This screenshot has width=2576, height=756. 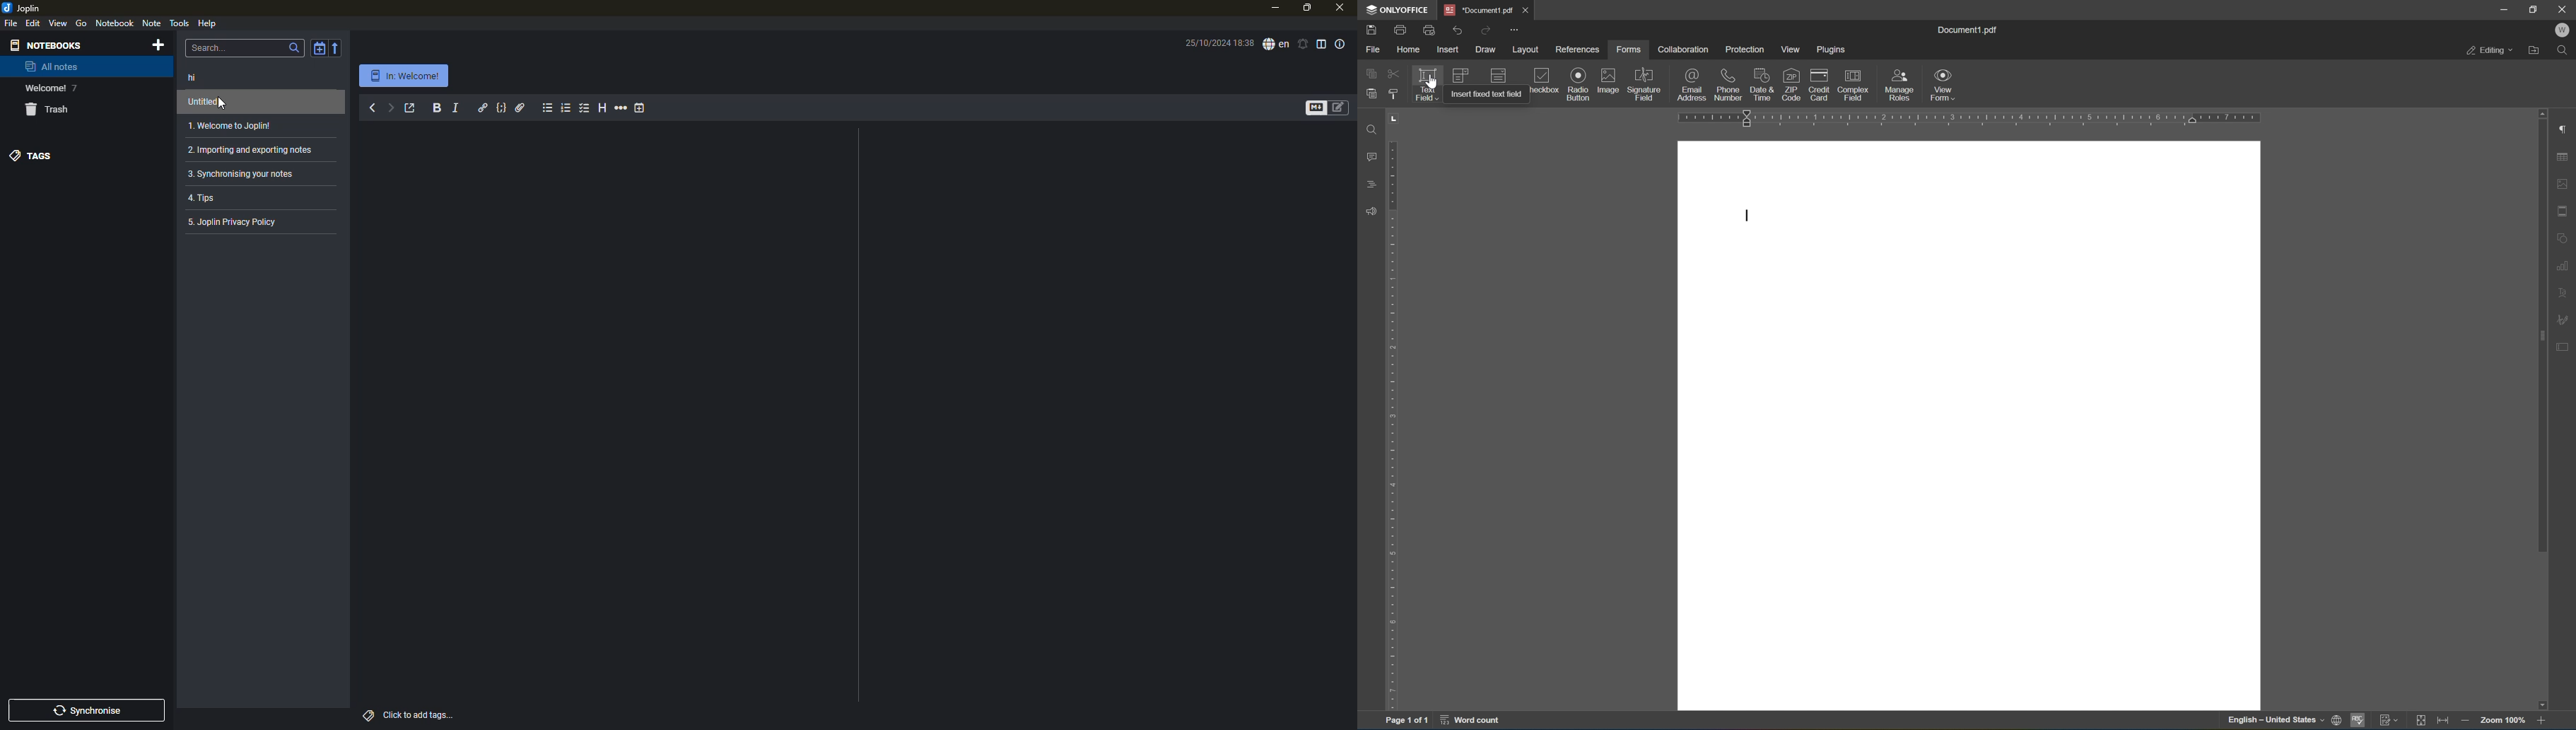 What do you see at coordinates (602, 108) in the screenshot?
I see `heading` at bounding box center [602, 108].